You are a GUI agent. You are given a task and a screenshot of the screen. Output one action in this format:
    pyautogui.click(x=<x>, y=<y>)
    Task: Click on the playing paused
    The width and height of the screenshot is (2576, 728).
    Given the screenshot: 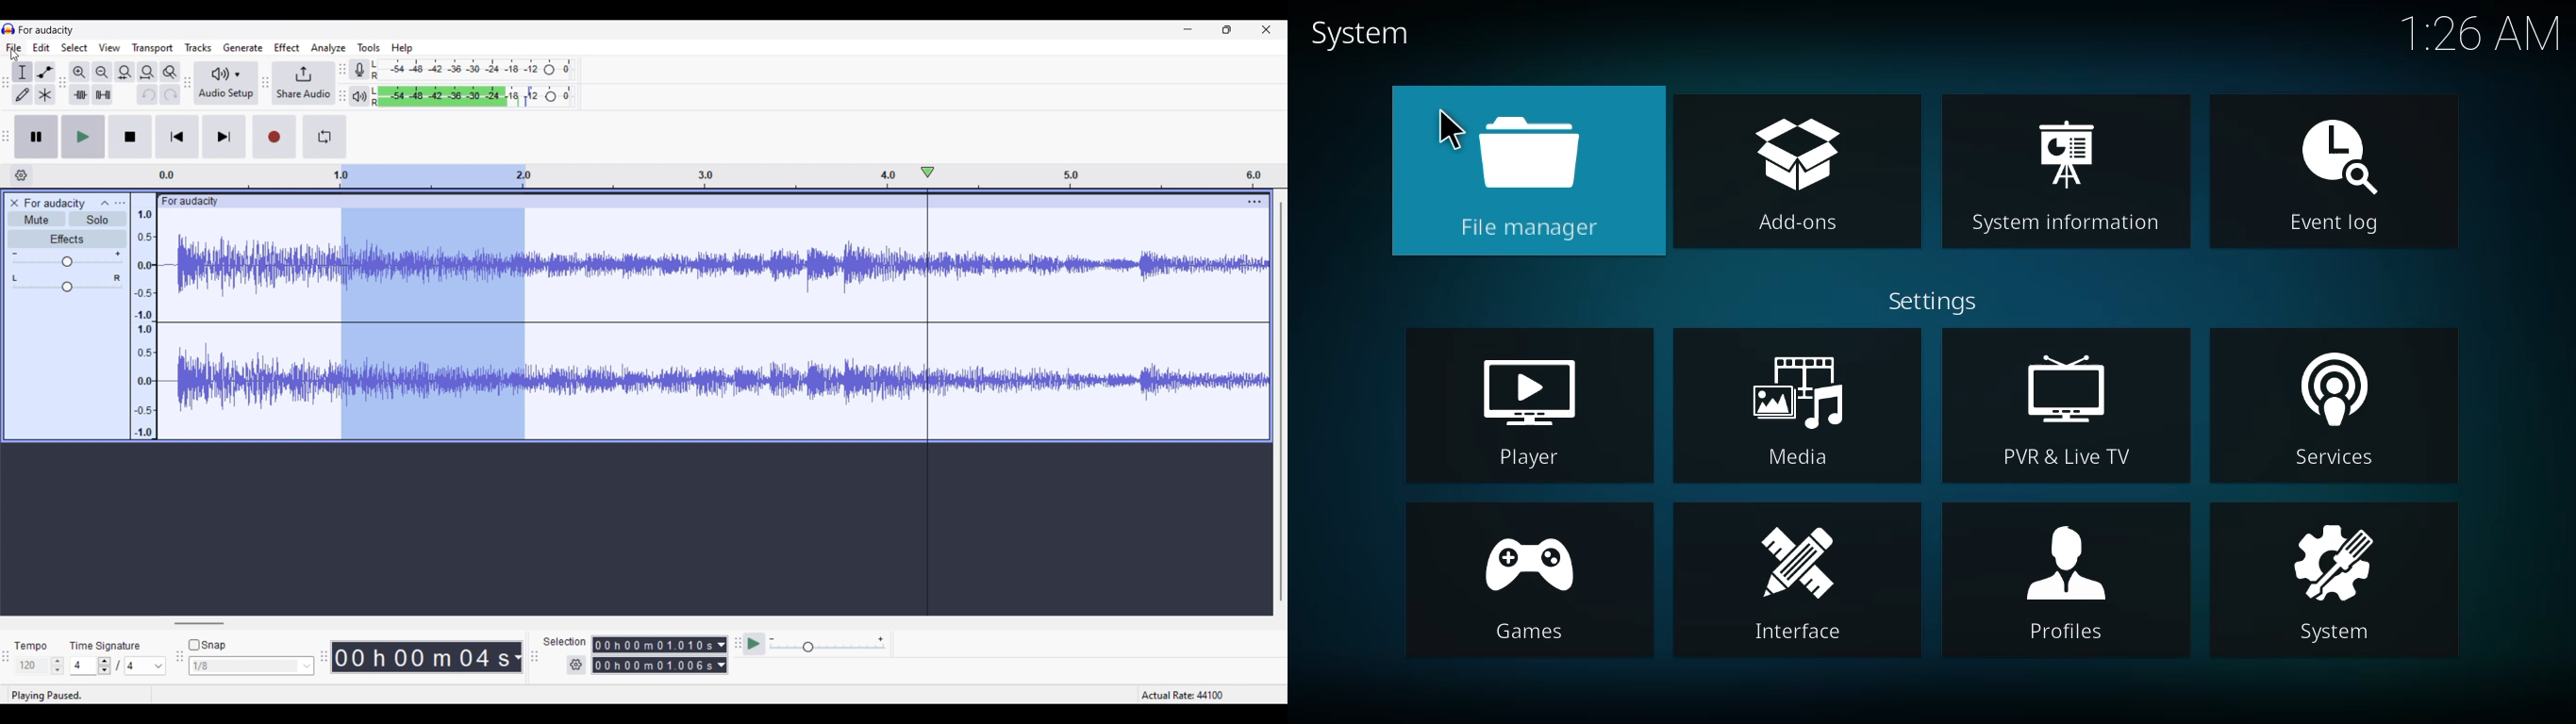 What is the action you would take?
    pyautogui.click(x=58, y=694)
    